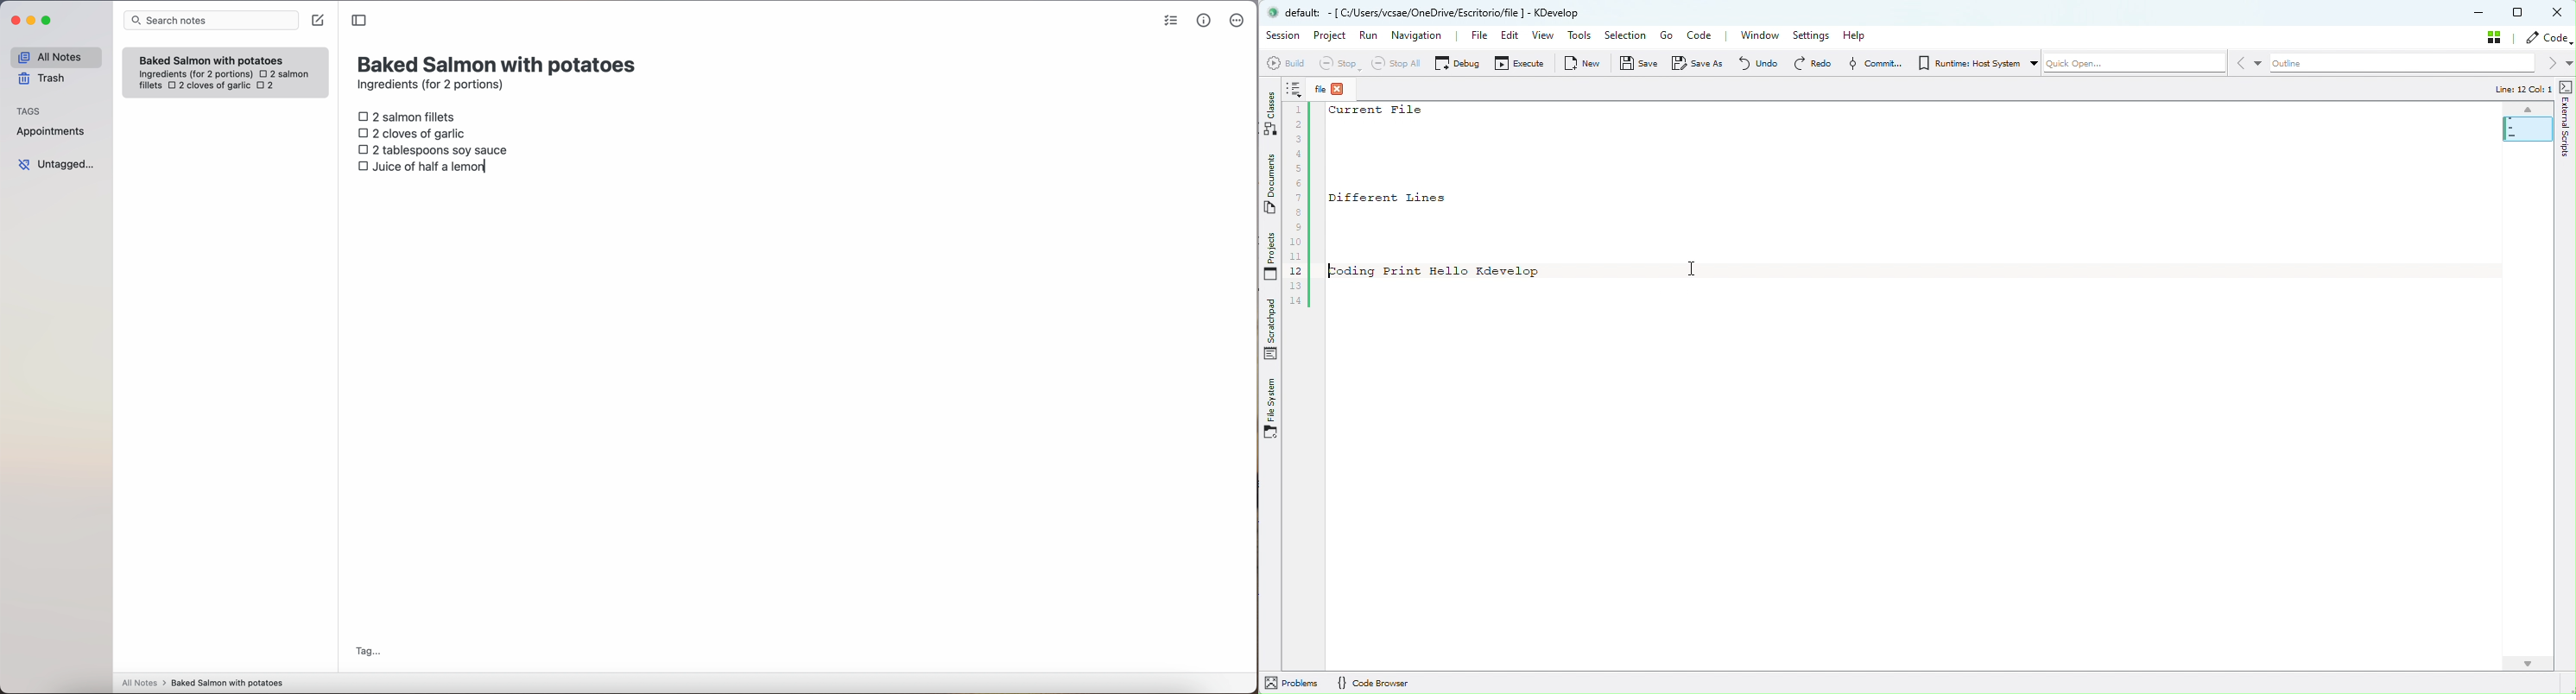 This screenshot has height=700, width=2576. What do you see at coordinates (498, 63) in the screenshot?
I see `title` at bounding box center [498, 63].